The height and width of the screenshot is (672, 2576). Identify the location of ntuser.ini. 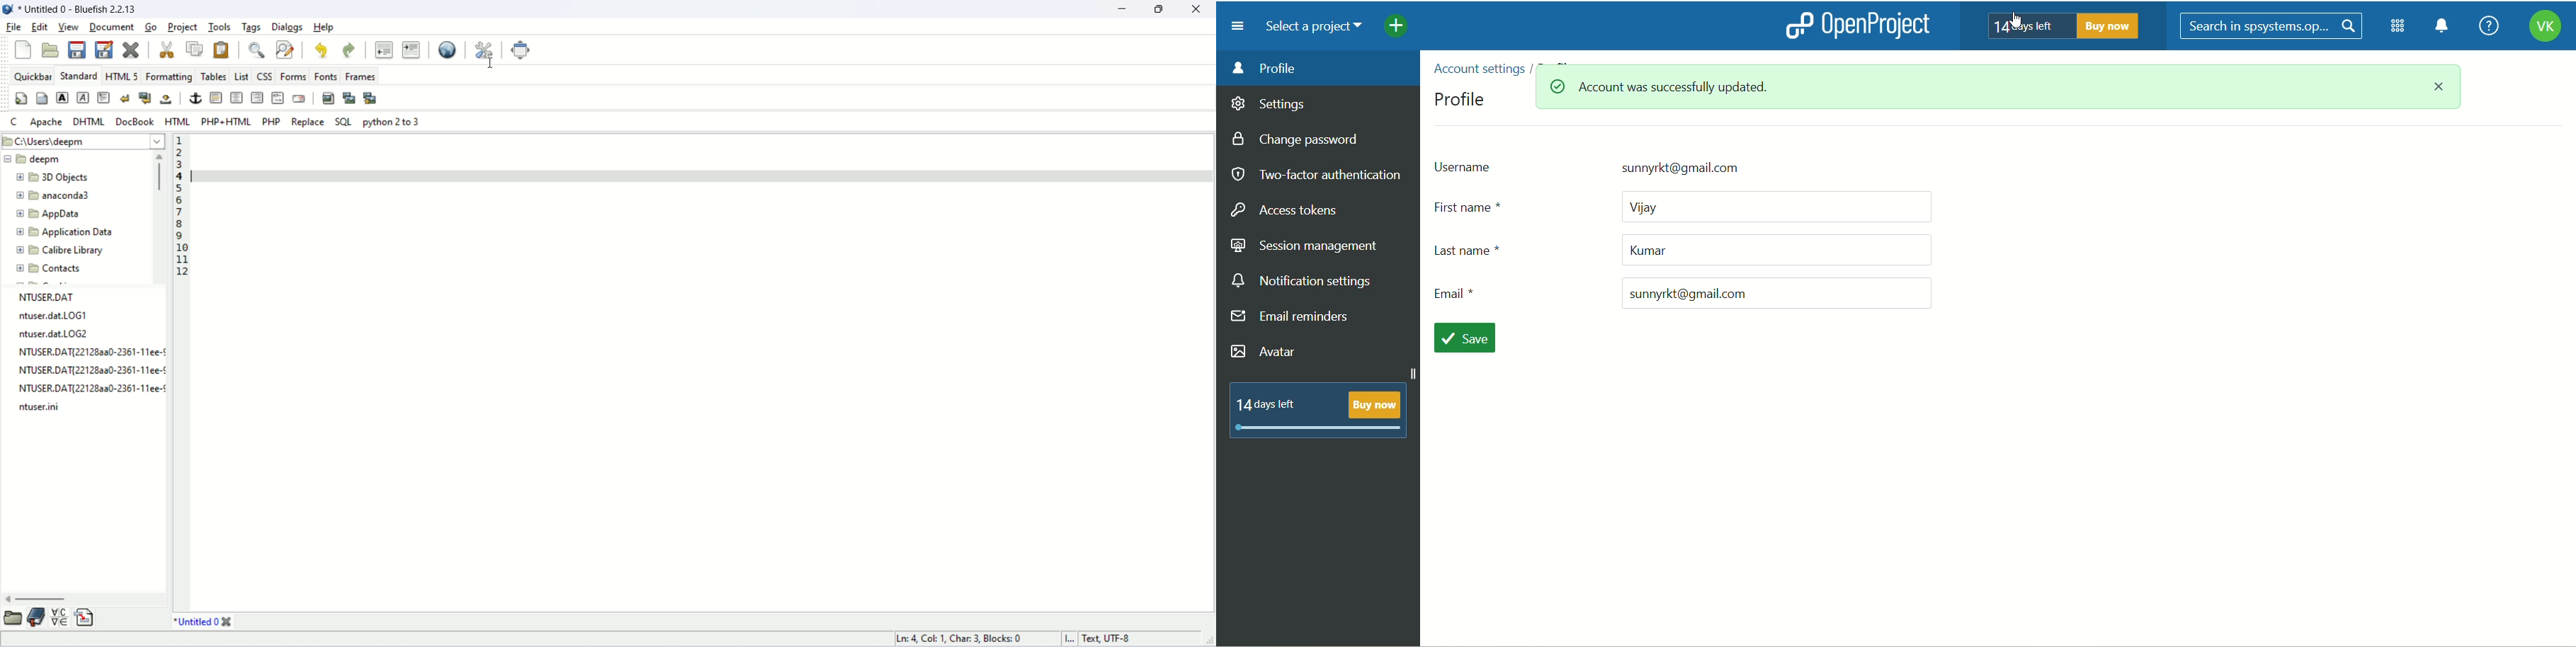
(42, 407).